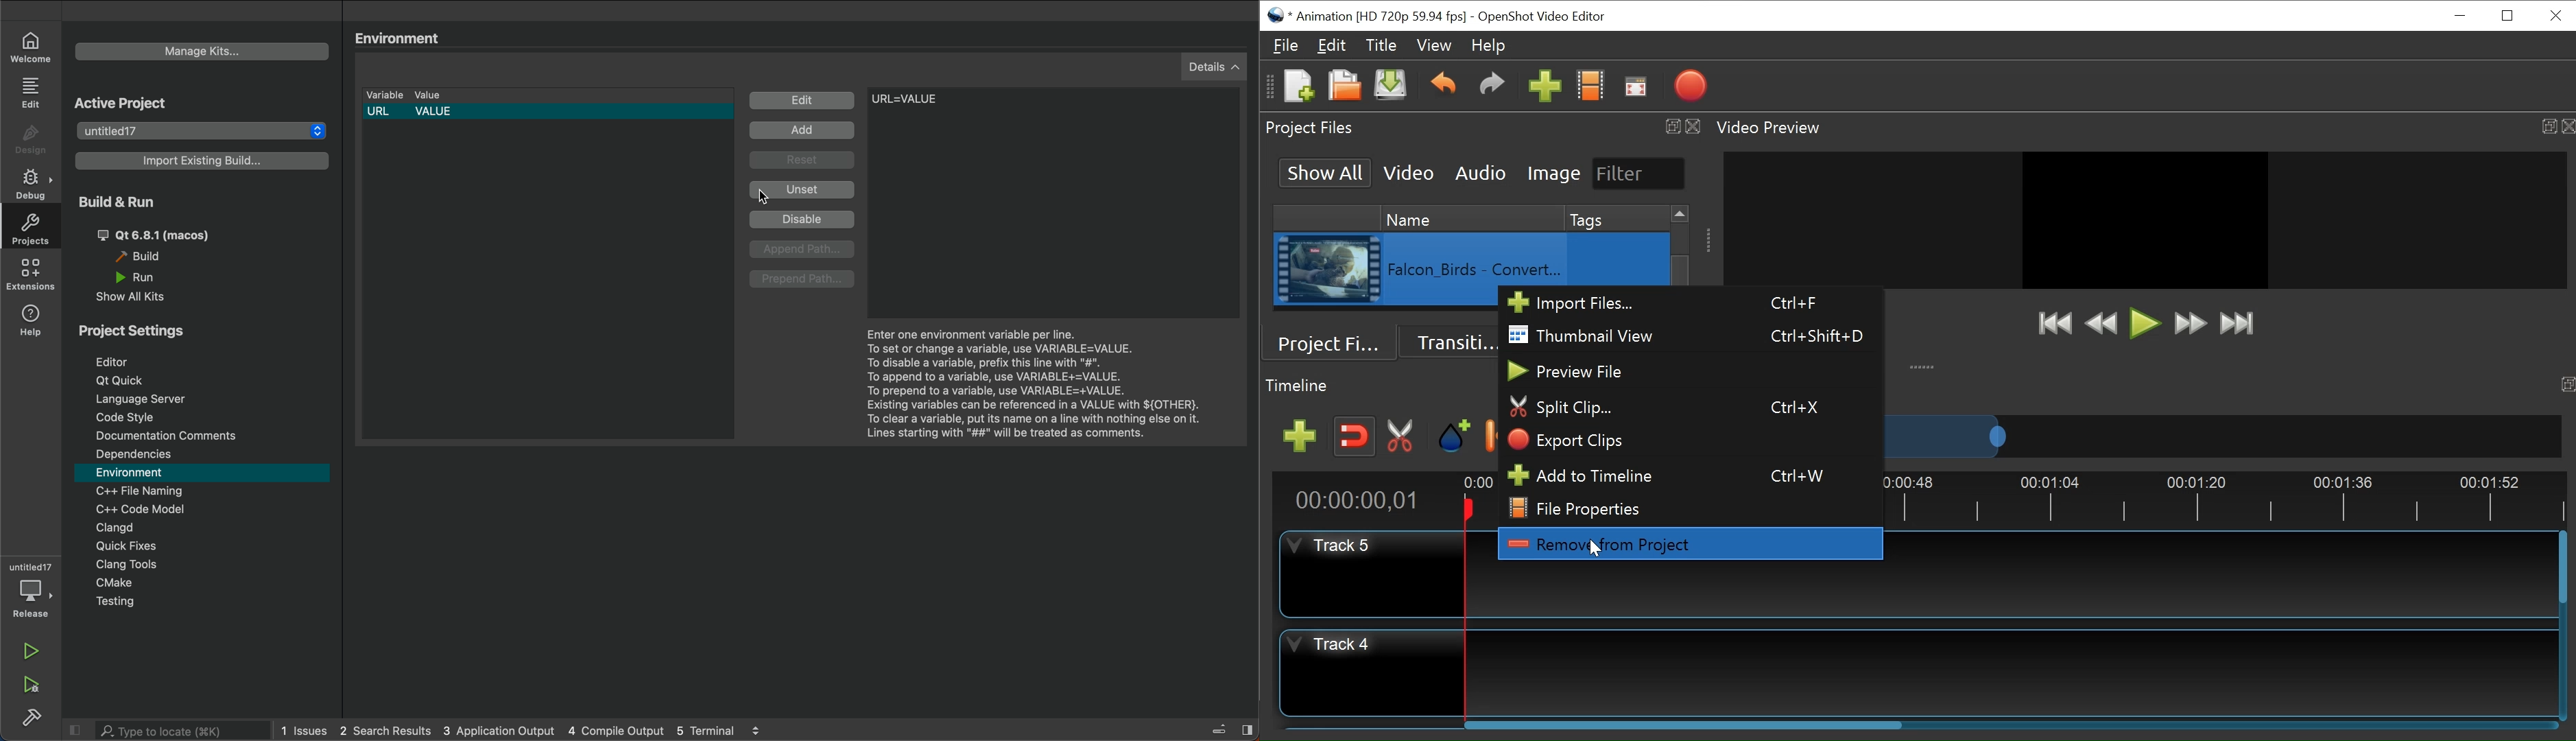  Describe the element at coordinates (436, 97) in the screenshot. I see `value` at that location.